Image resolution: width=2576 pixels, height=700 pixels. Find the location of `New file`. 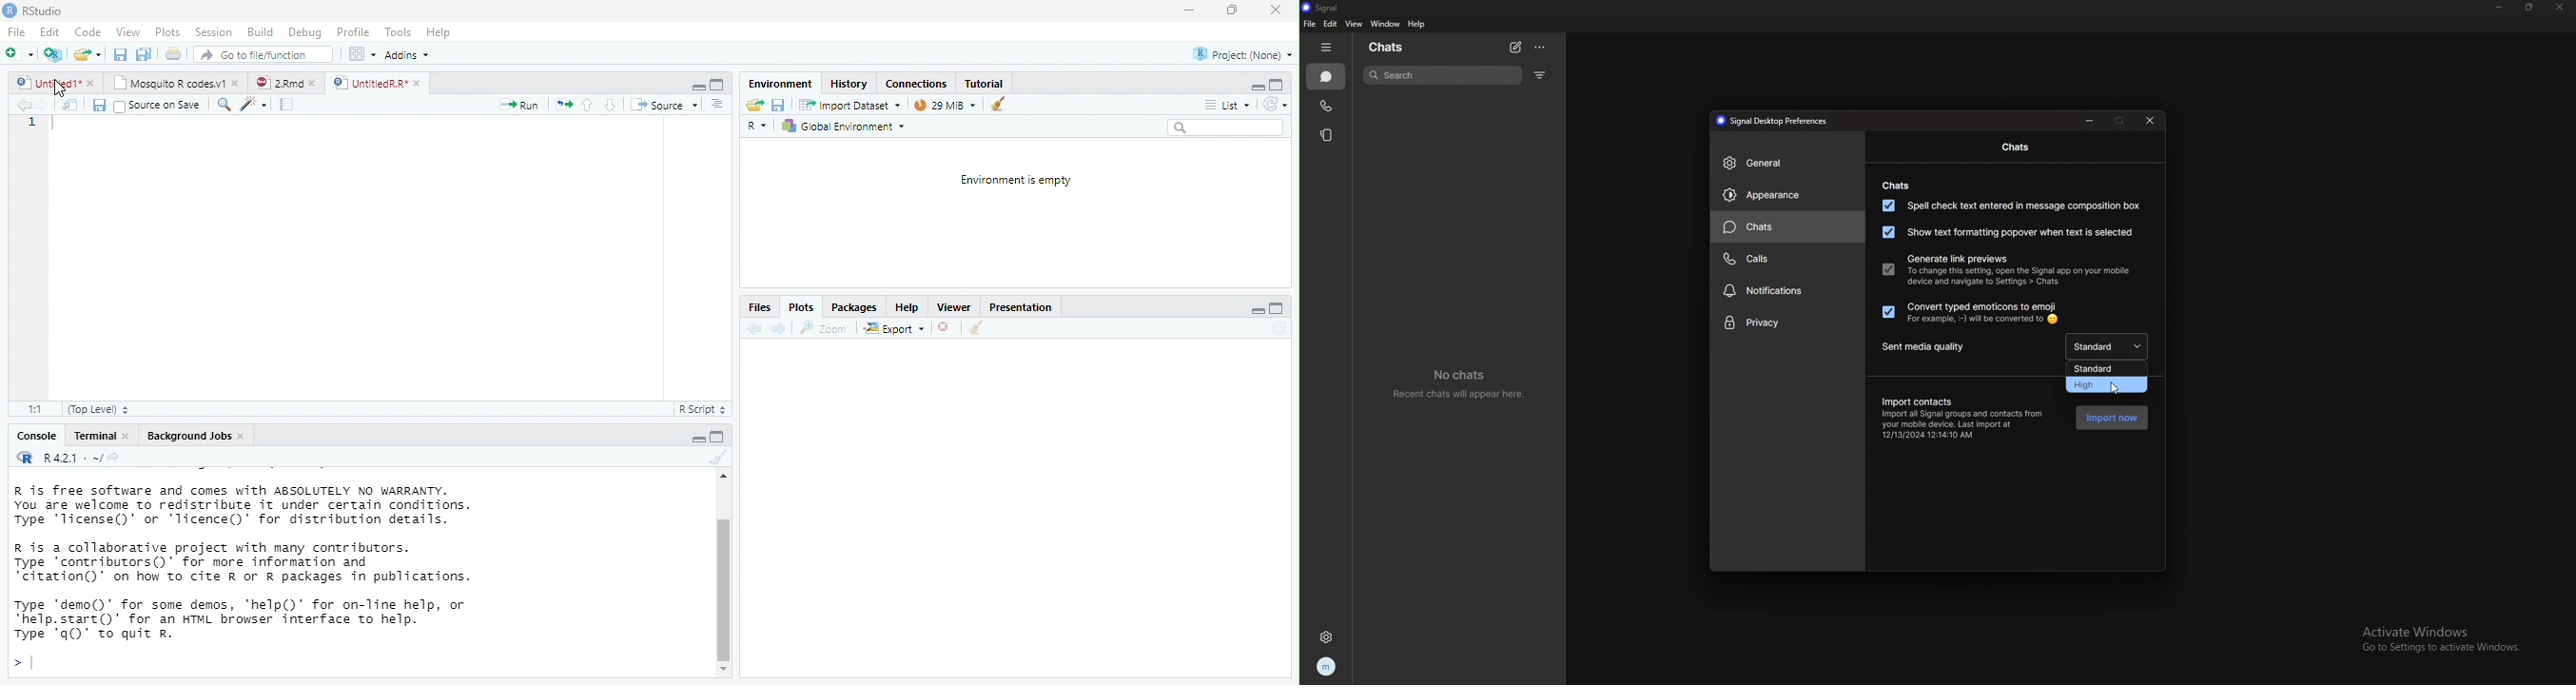

New file is located at coordinates (18, 54).